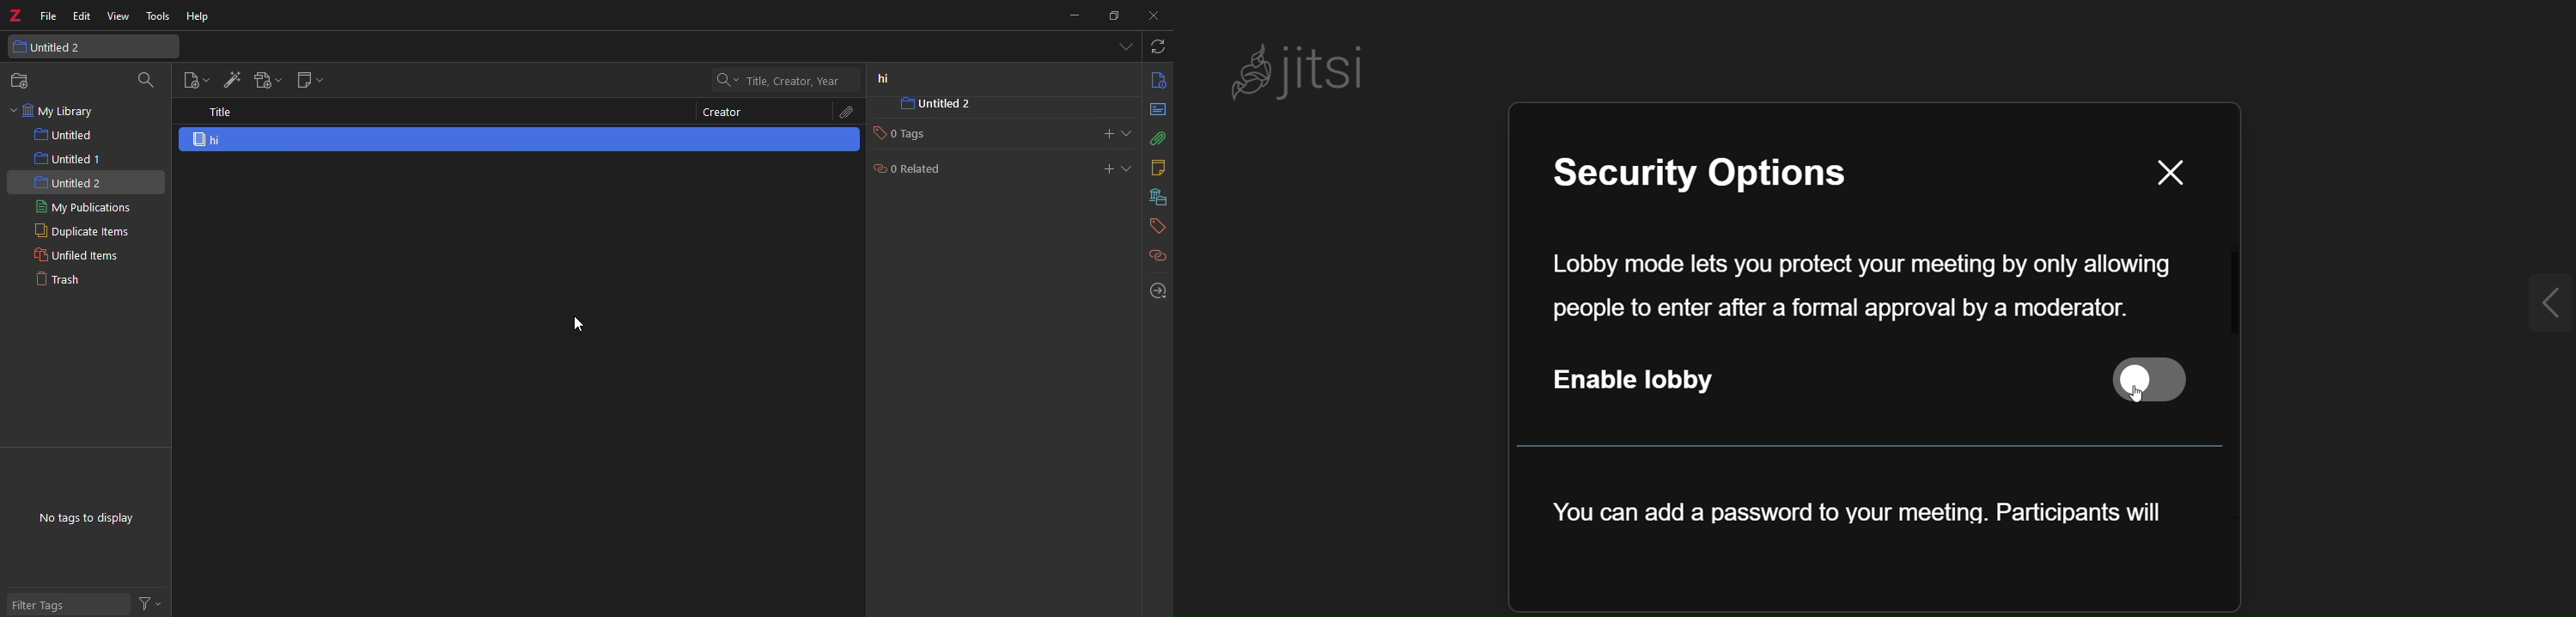 The height and width of the screenshot is (644, 2576). What do you see at coordinates (1152, 290) in the screenshot?
I see `locate` at bounding box center [1152, 290].